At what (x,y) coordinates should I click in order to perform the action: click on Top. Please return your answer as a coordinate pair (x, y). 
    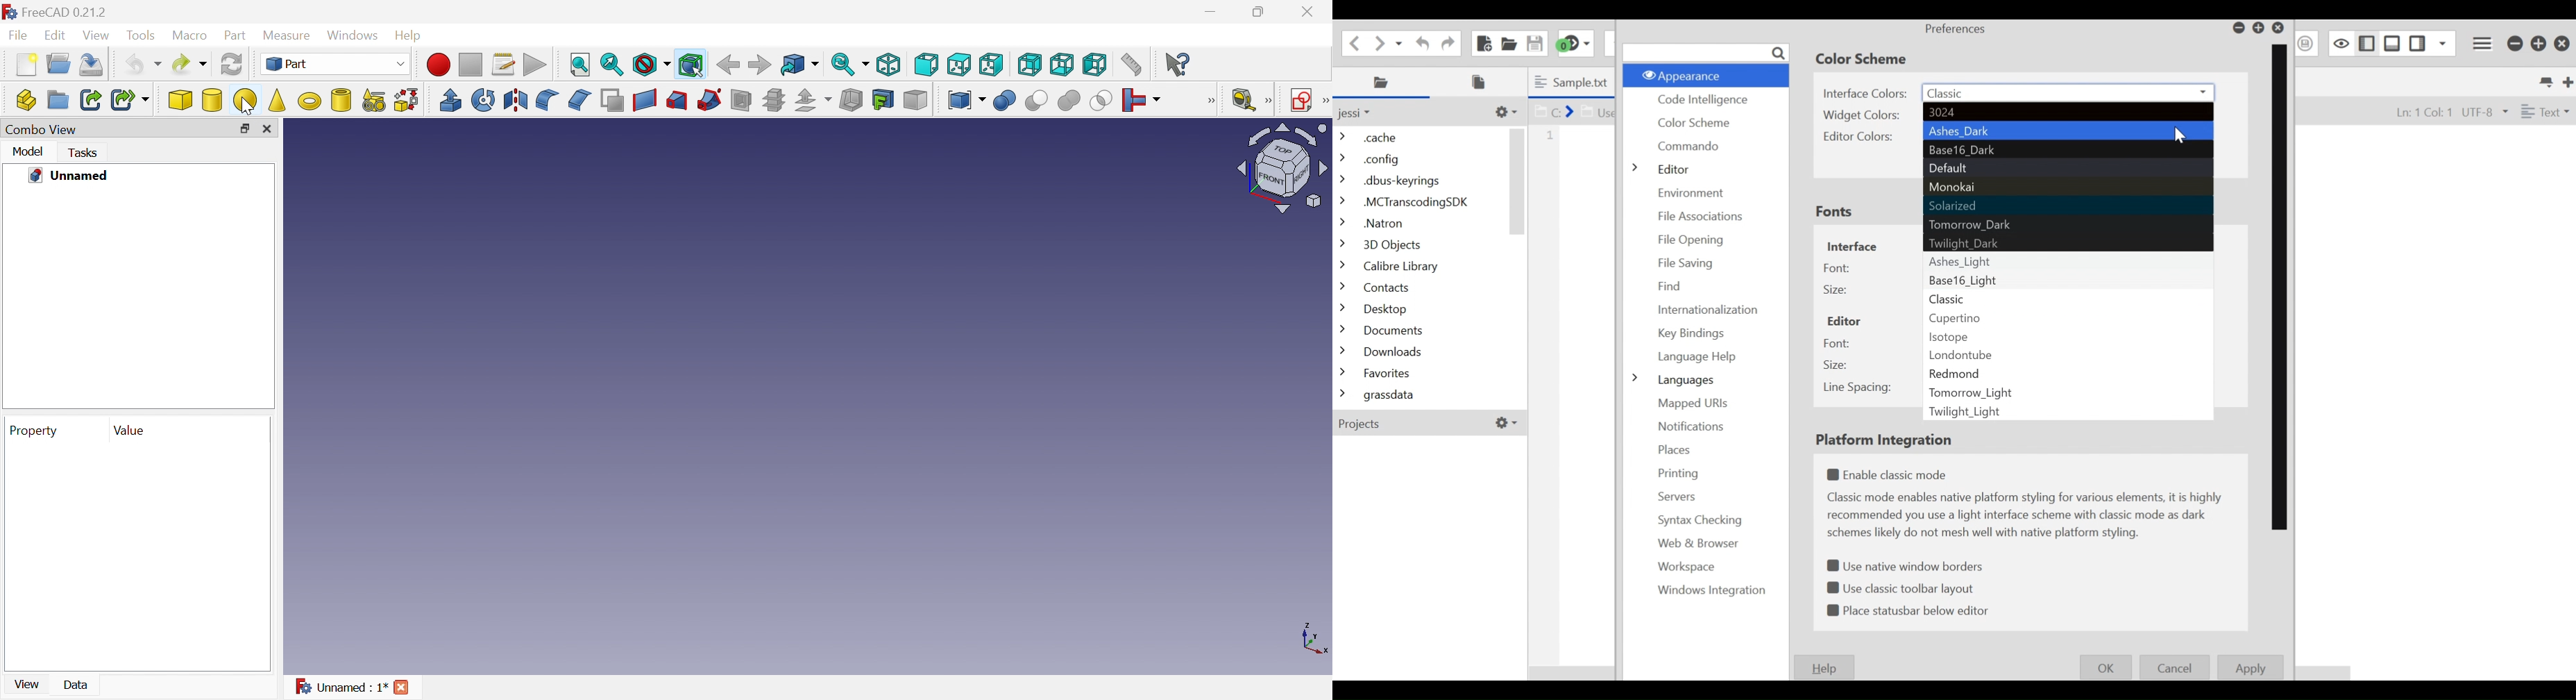
    Looking at the image, I should click on (960, 63).